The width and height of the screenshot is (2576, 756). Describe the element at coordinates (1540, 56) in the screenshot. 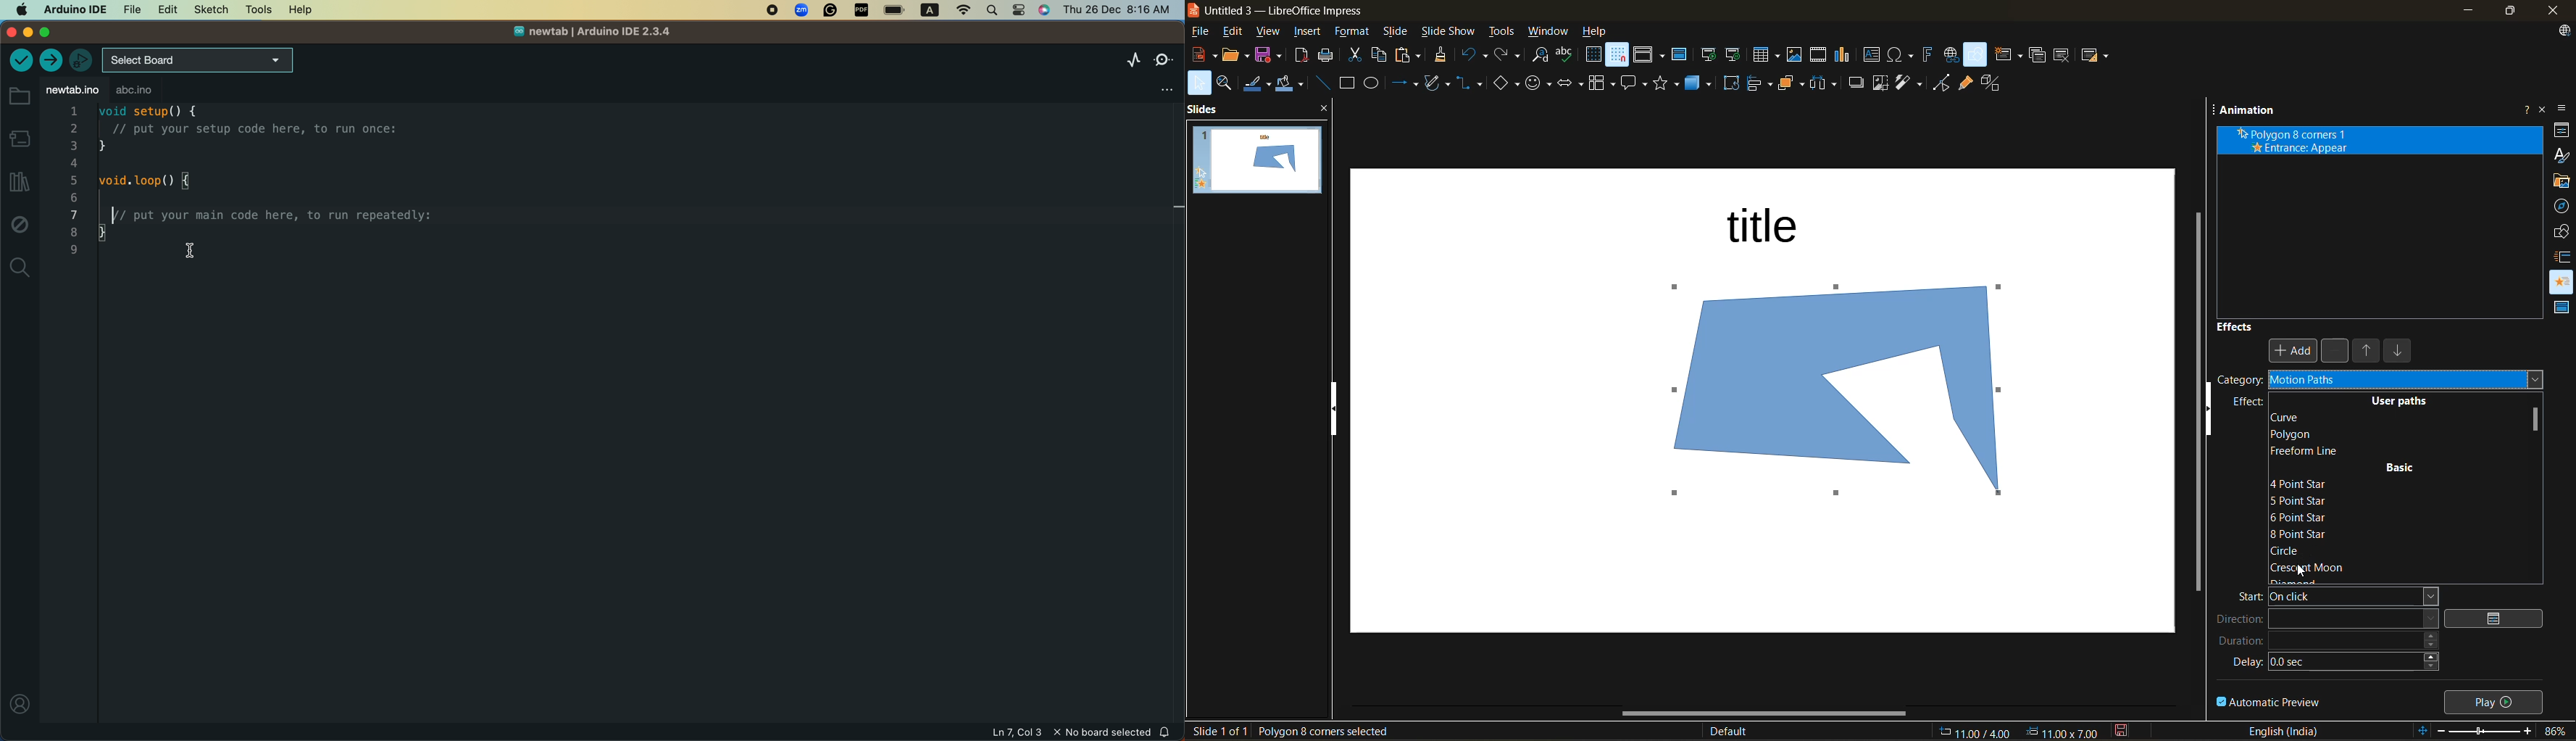

I see `find and replace` at that location.